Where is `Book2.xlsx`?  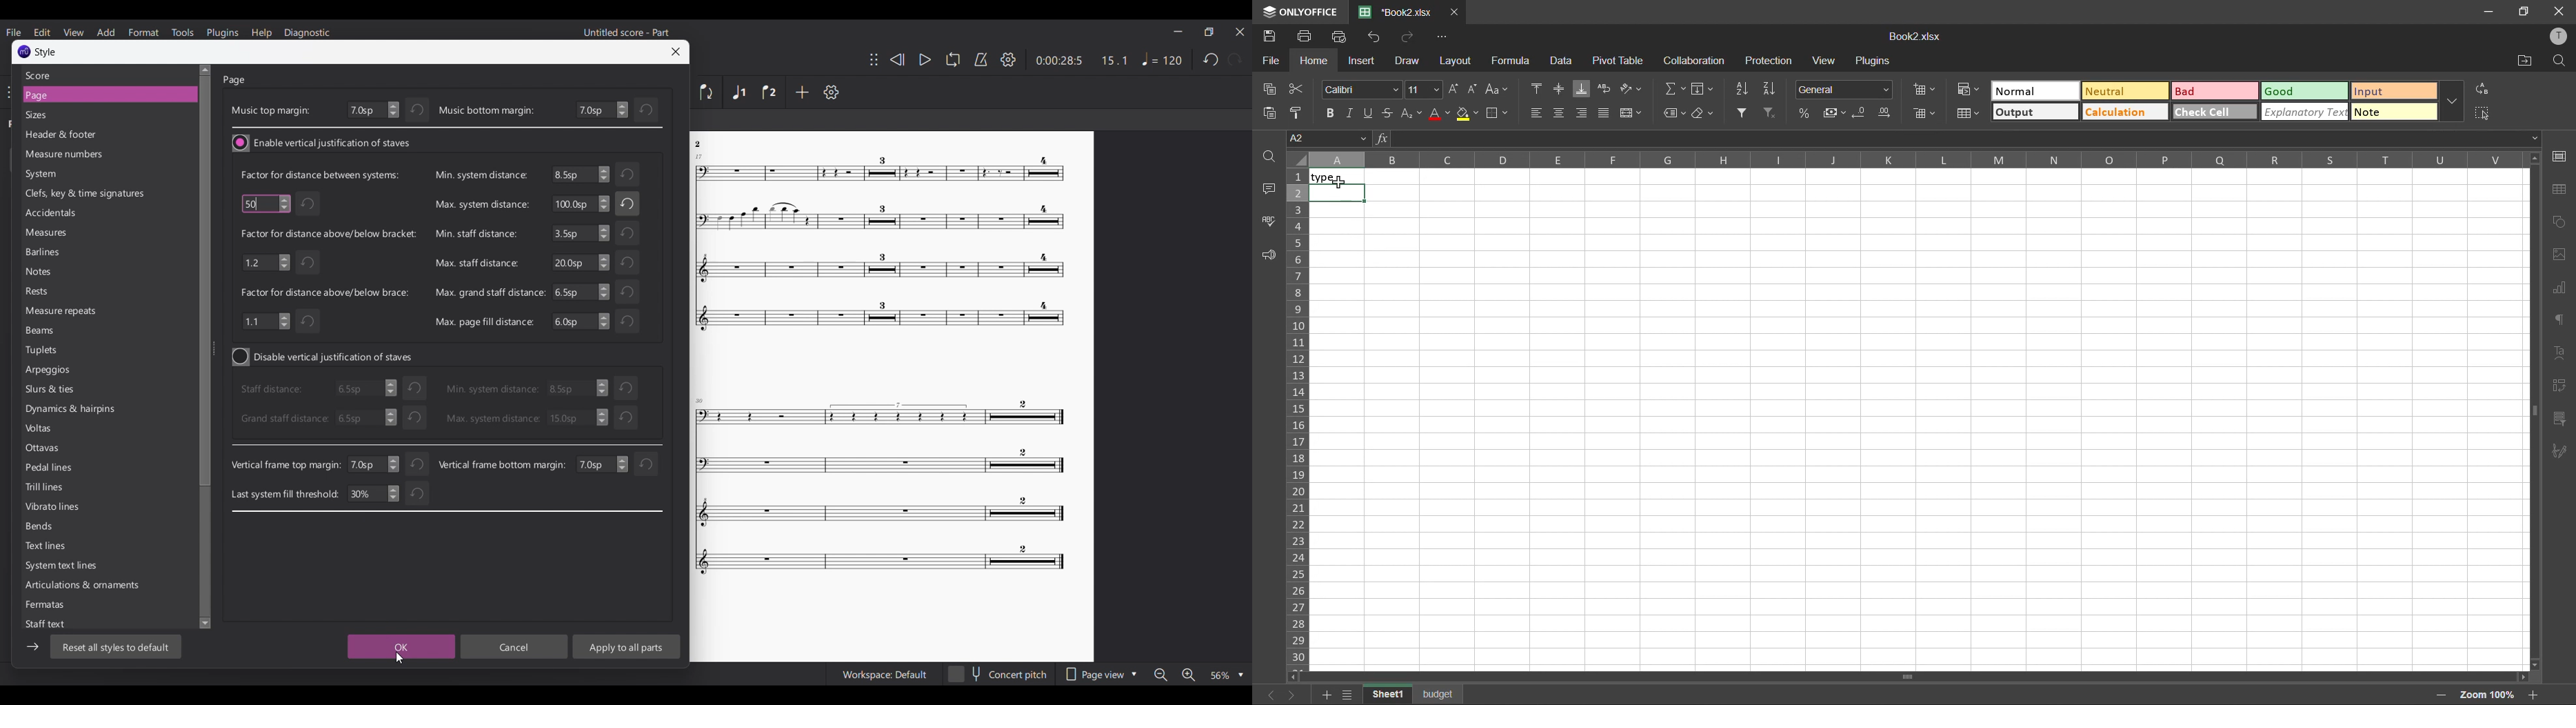 Book2.xlsx is located at coordinates (1911, 38).